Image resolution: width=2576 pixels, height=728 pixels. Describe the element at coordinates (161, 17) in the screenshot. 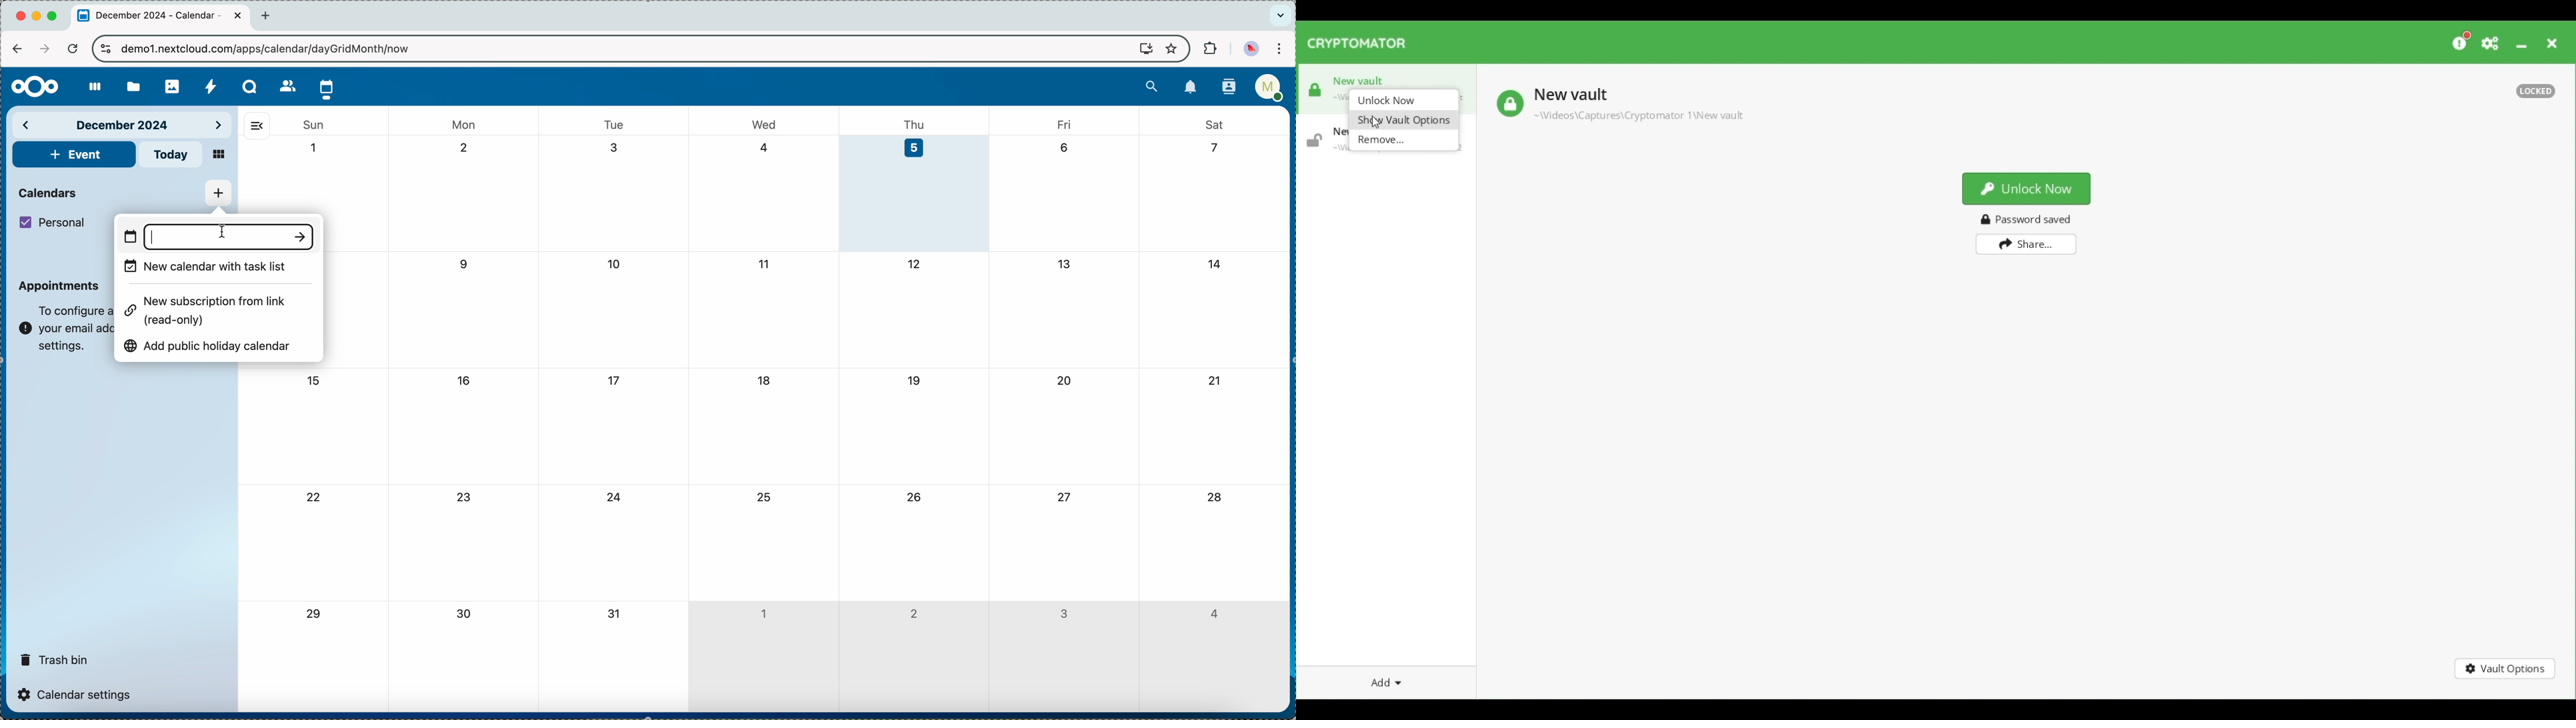

I see `tab` at that location.